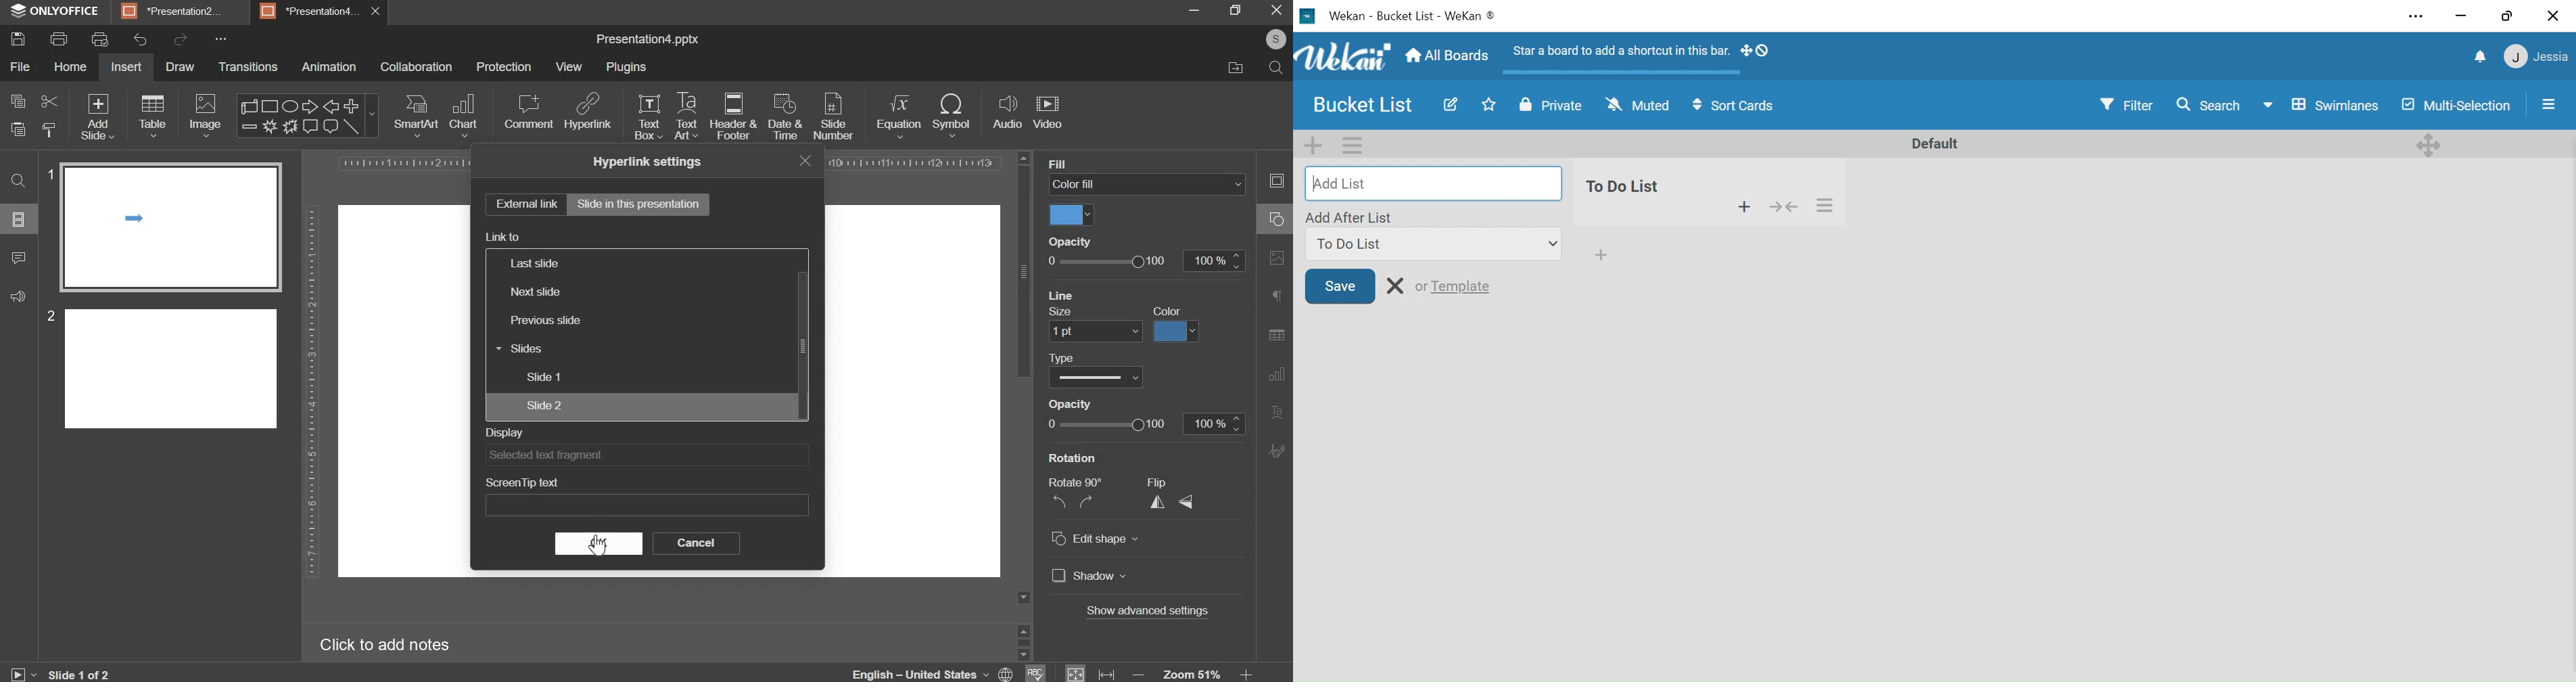  I want to click on Board view, so click(2321, 106).